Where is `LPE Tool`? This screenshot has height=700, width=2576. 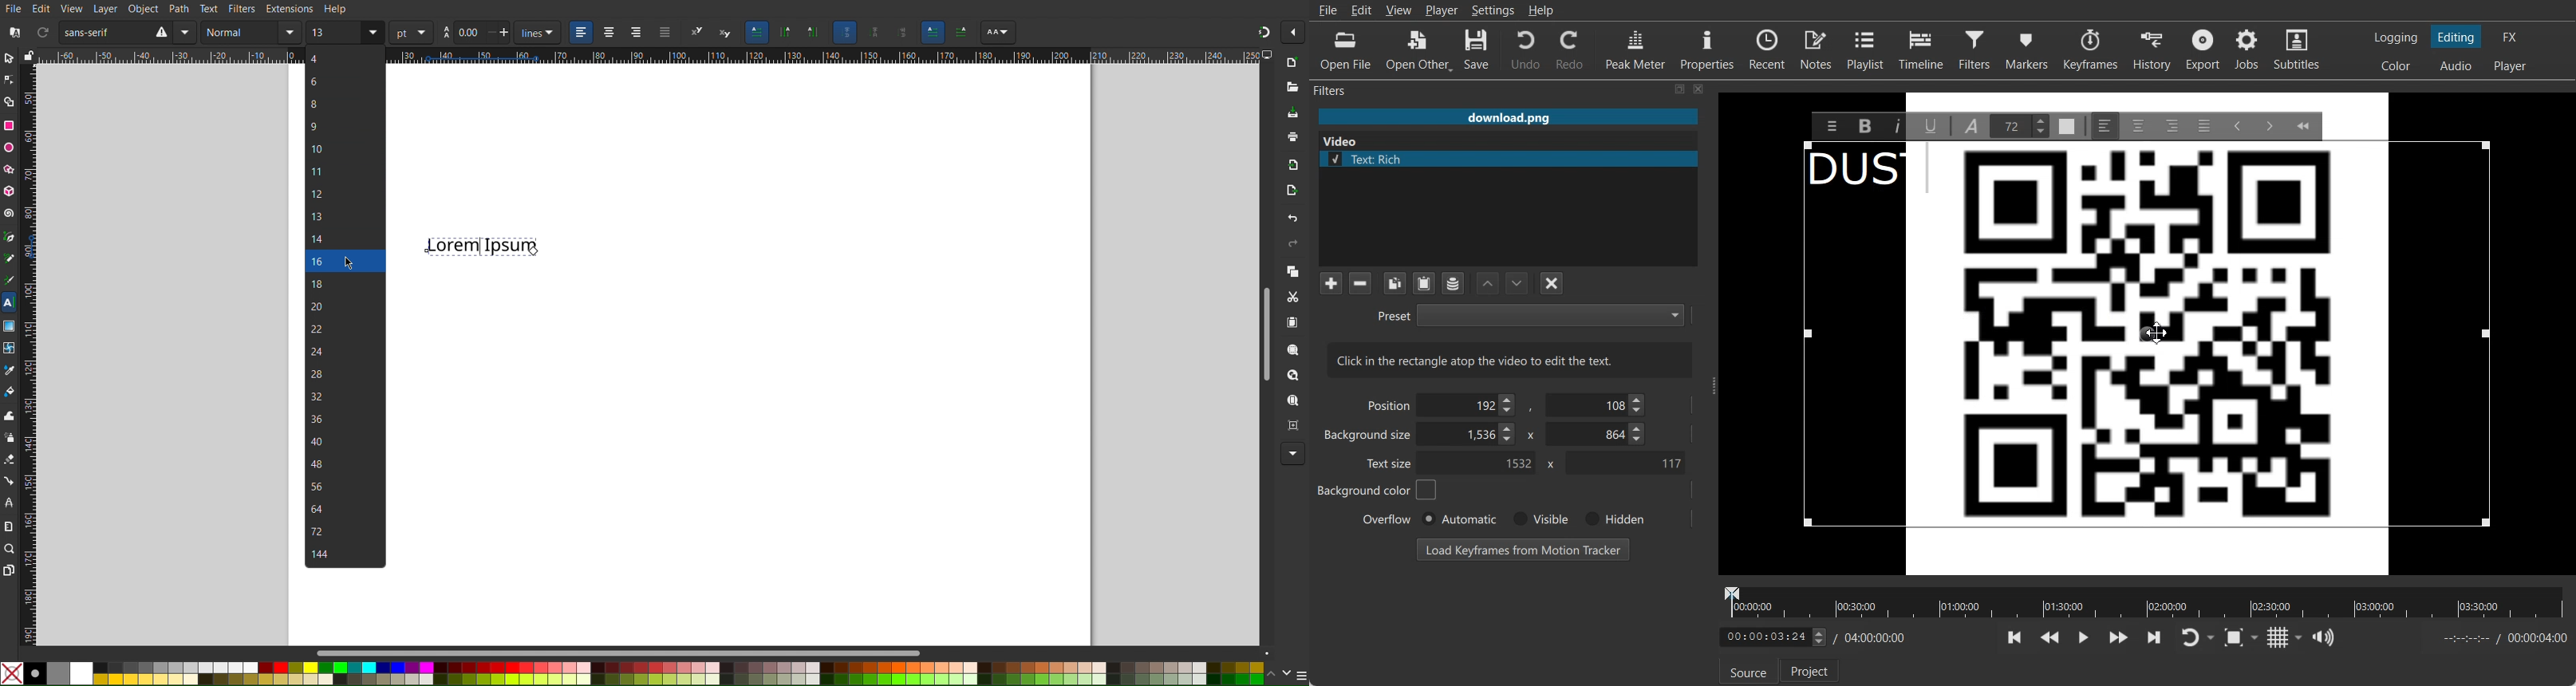
LPE Tool is located at coordinates (8, 504).